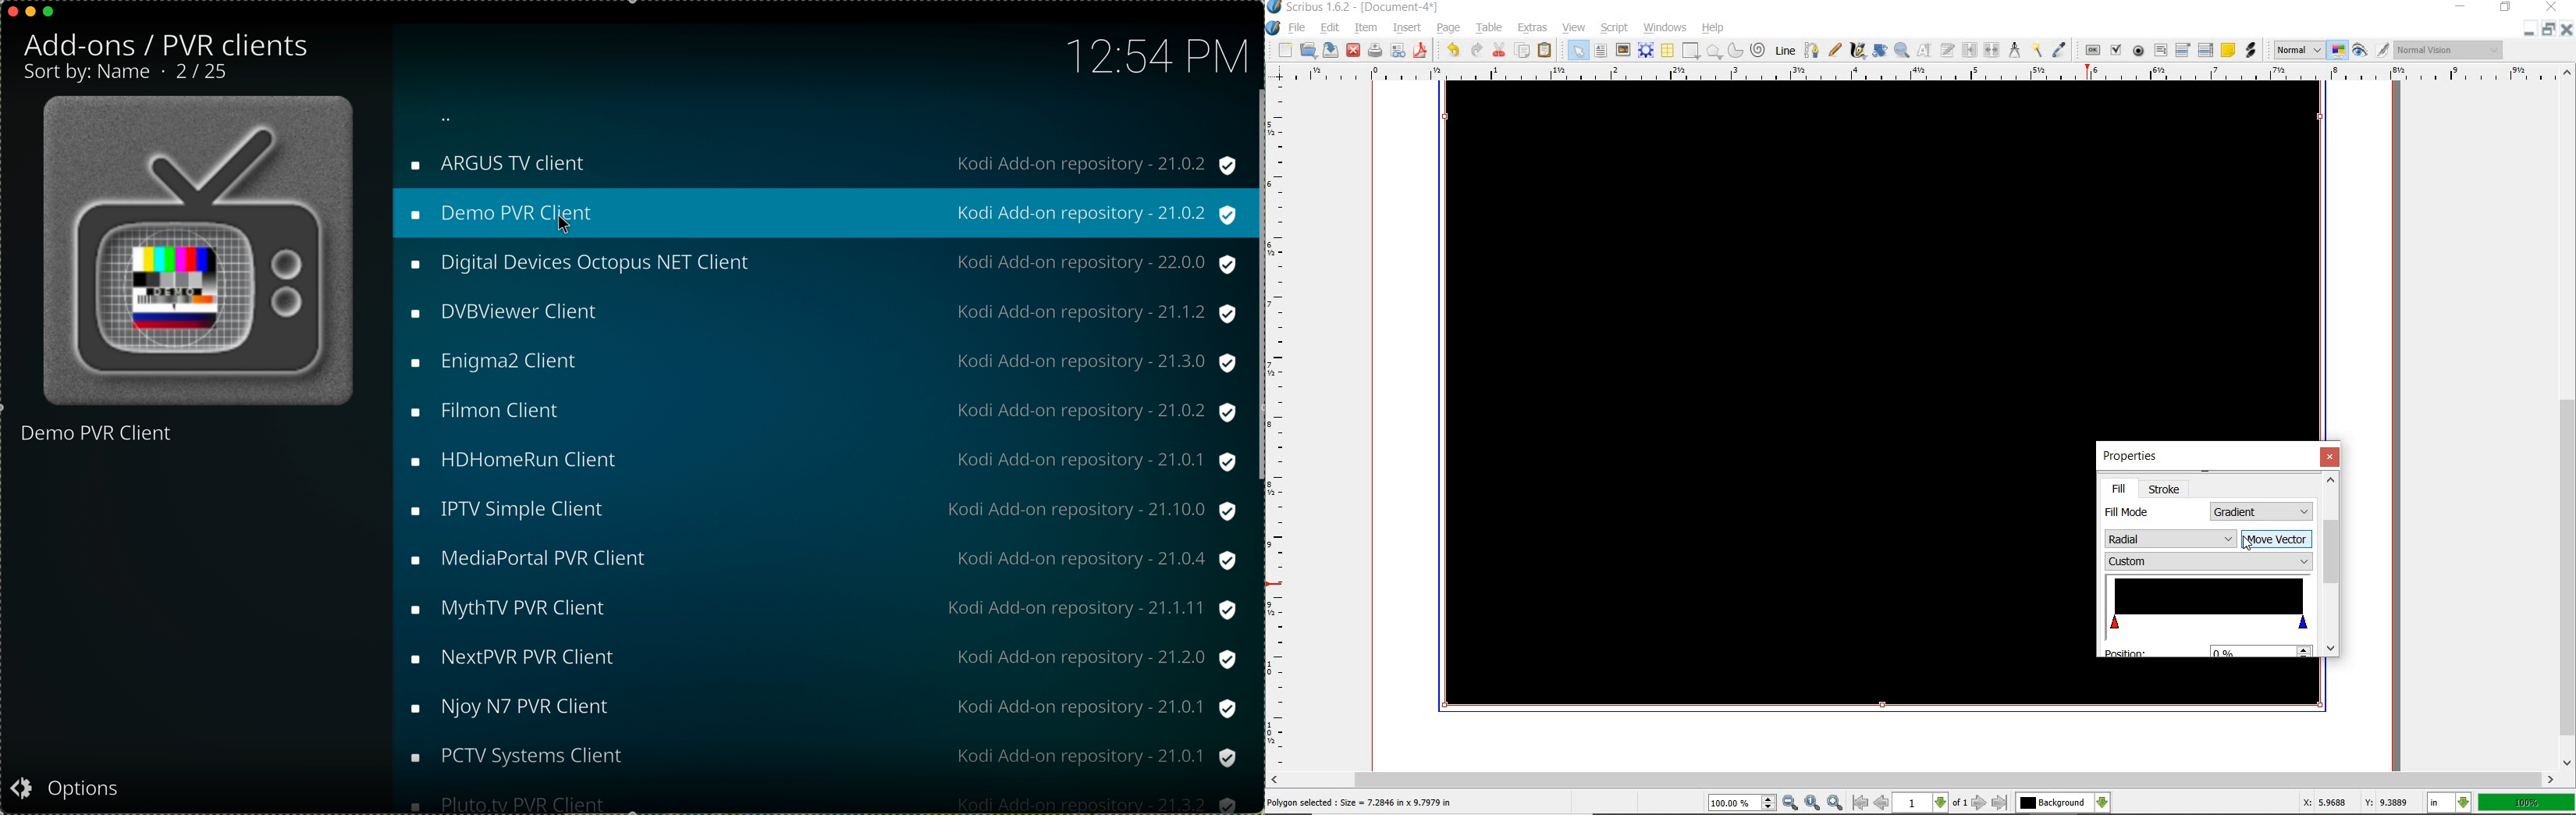  I want to click on maximize, so click(49, 15).